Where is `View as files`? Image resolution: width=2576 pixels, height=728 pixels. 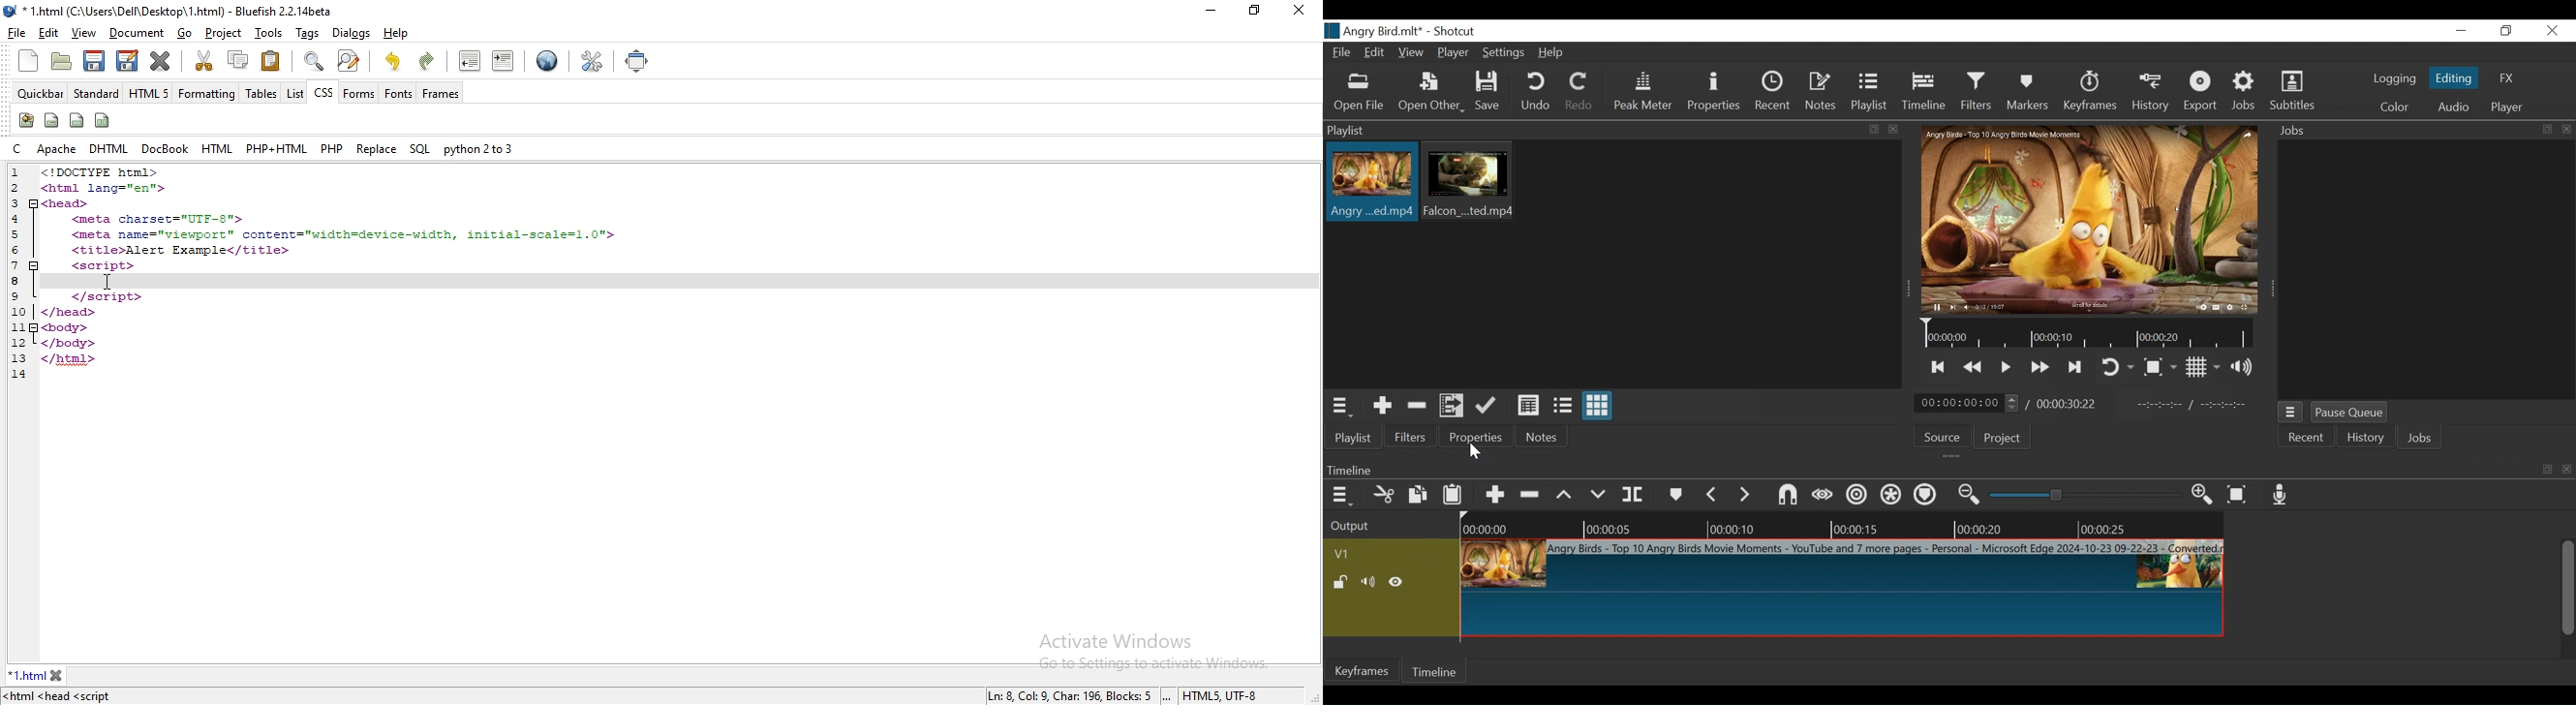 View as files is located at coordinates (1563, 406).